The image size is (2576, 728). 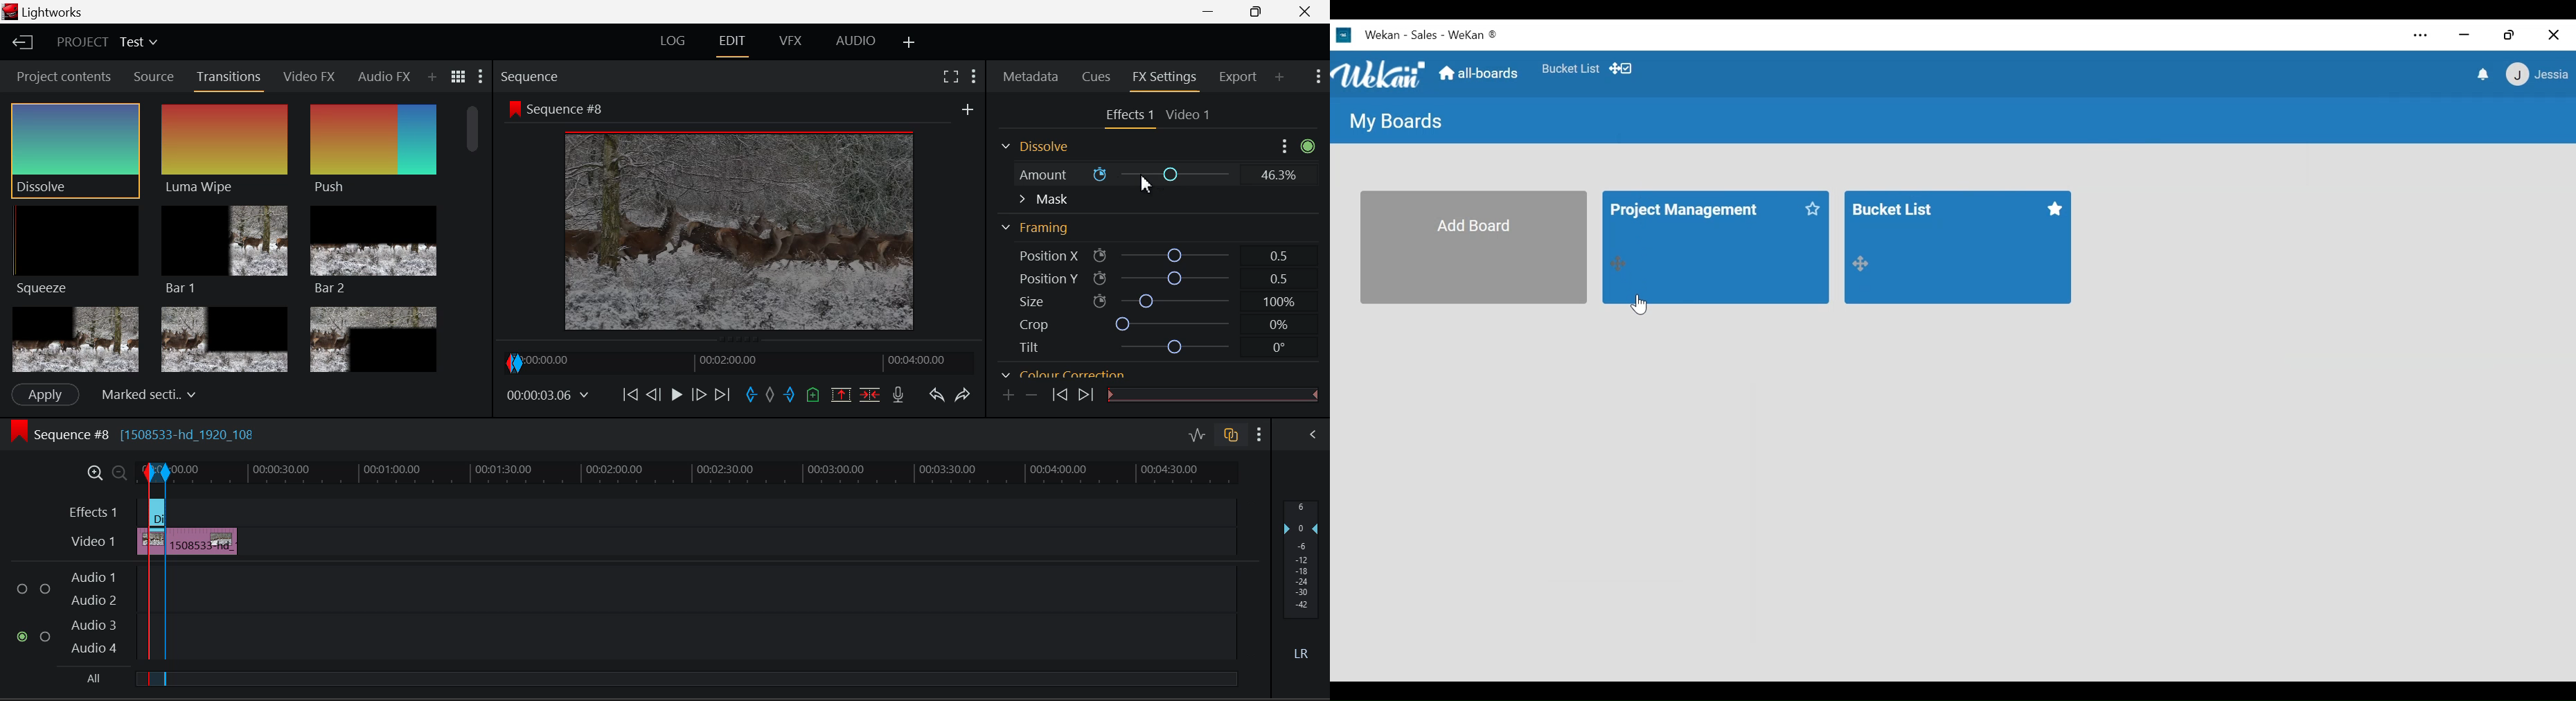 I want to click on Window Title, so click(x=44, y=12).